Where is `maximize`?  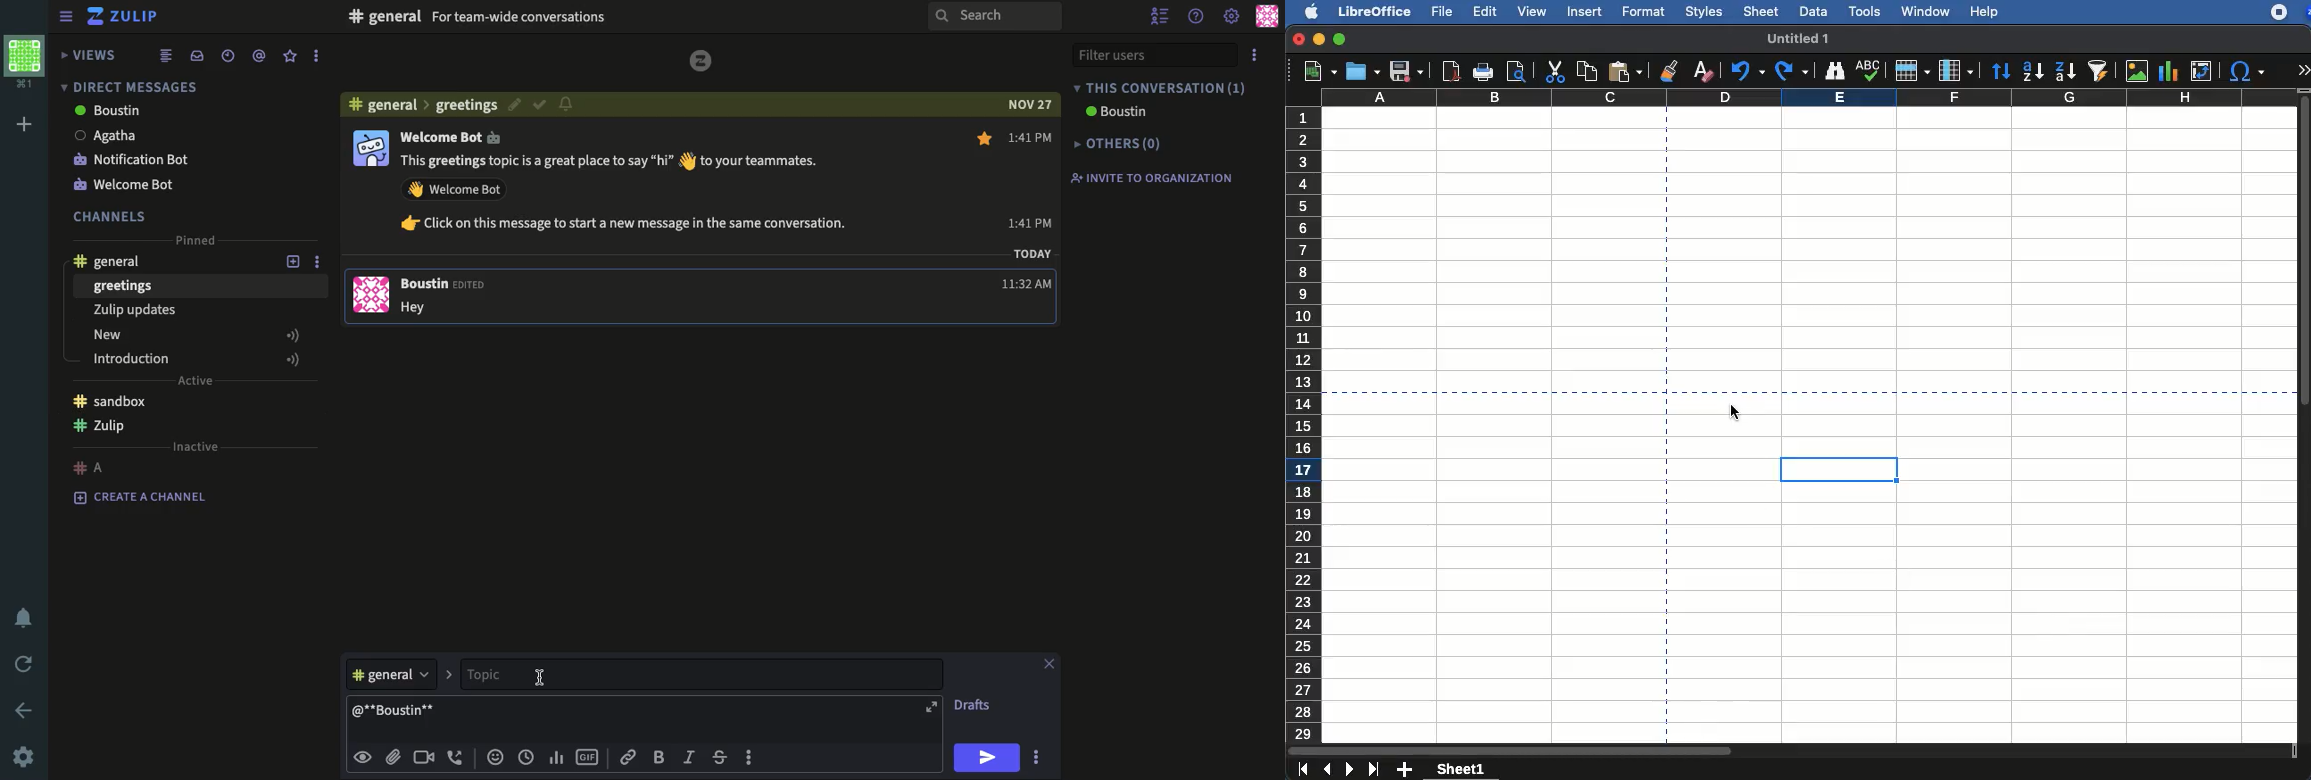
maximize is located at coordinates (1339, 39).